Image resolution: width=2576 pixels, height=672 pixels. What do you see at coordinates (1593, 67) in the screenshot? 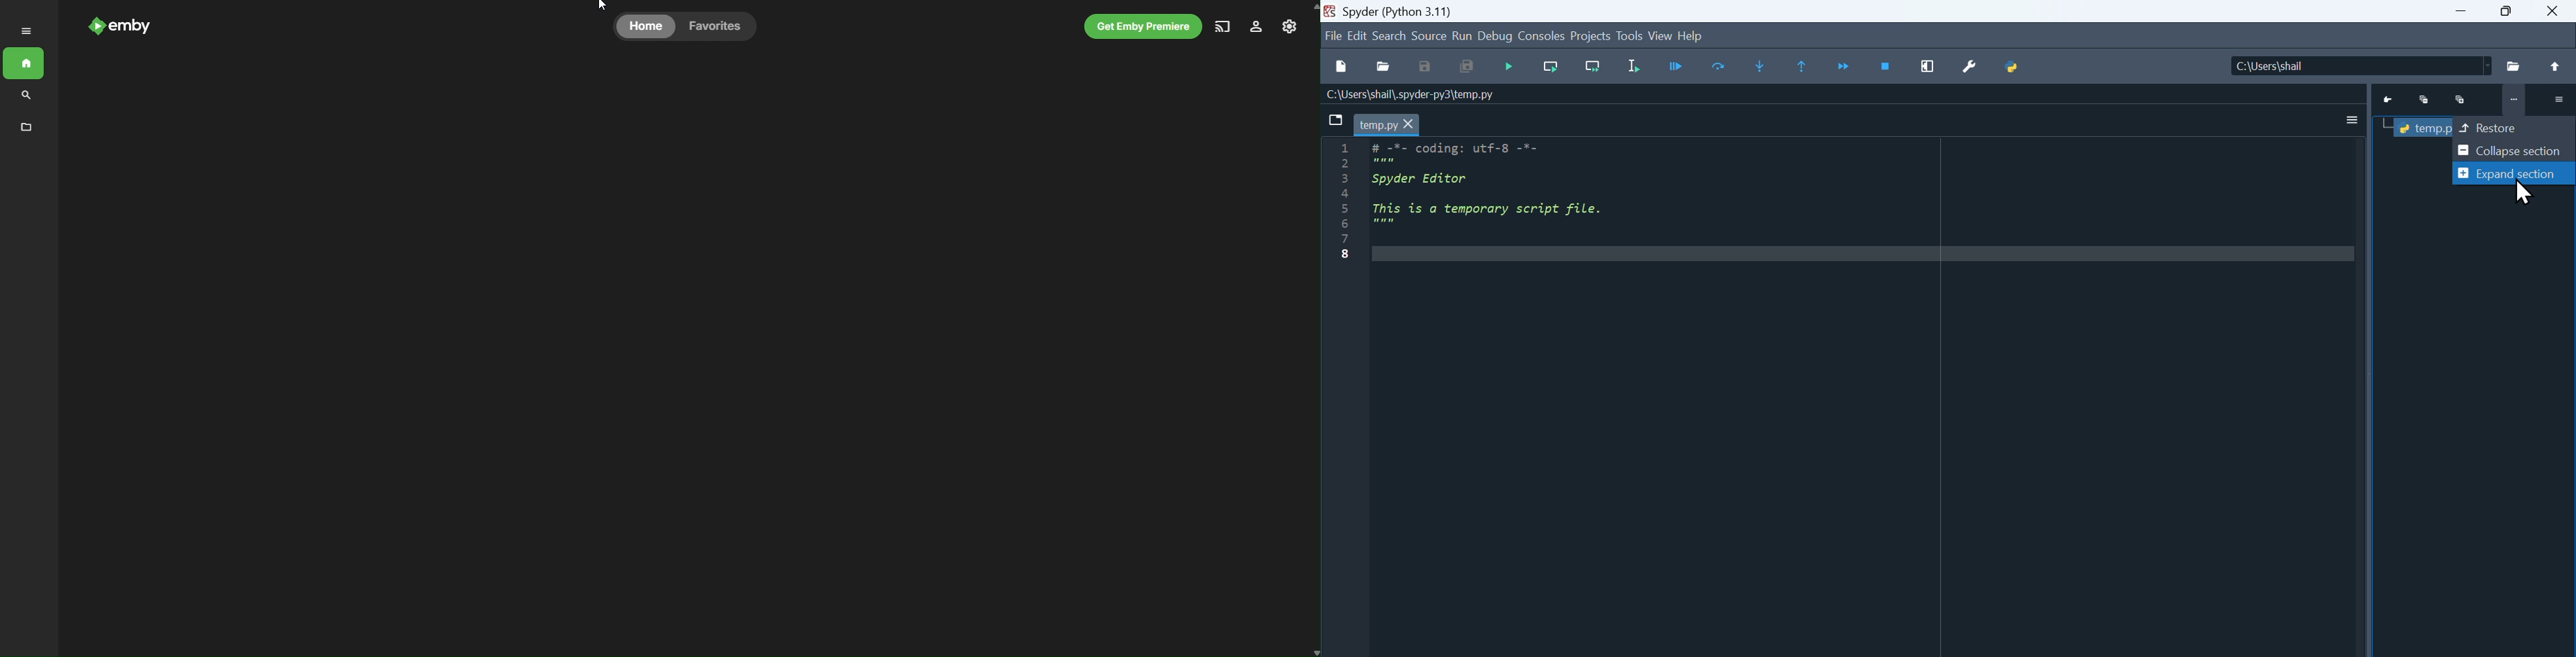
I see `Run current cell go to next one` at bounding box center [1593, 67].